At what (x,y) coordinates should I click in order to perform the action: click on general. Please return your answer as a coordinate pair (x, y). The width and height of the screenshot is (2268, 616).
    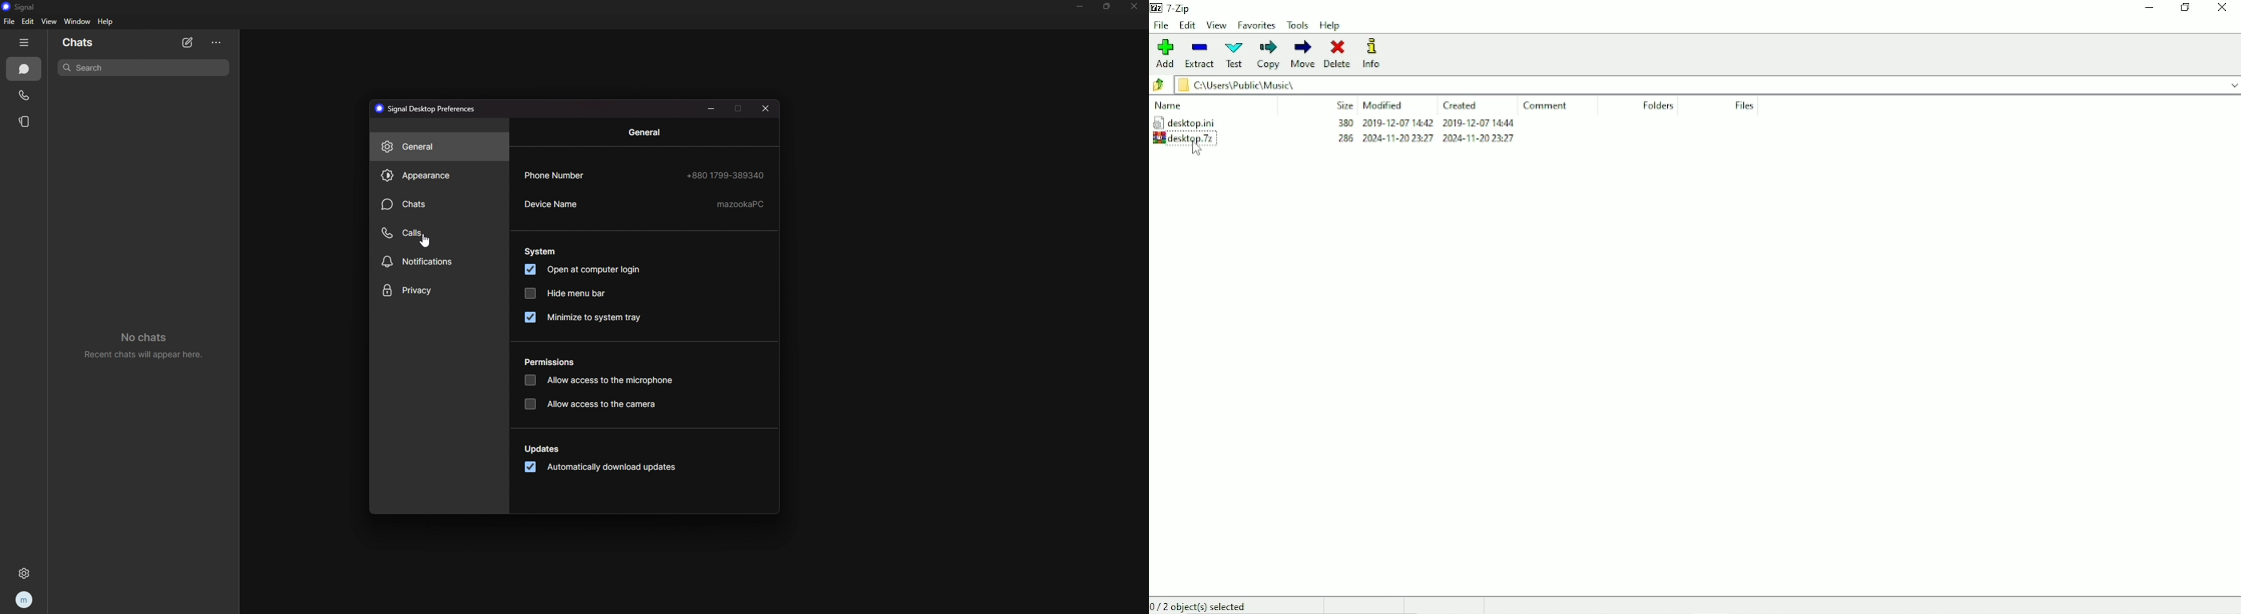
    Looking at the image, I should click on (646, 133).